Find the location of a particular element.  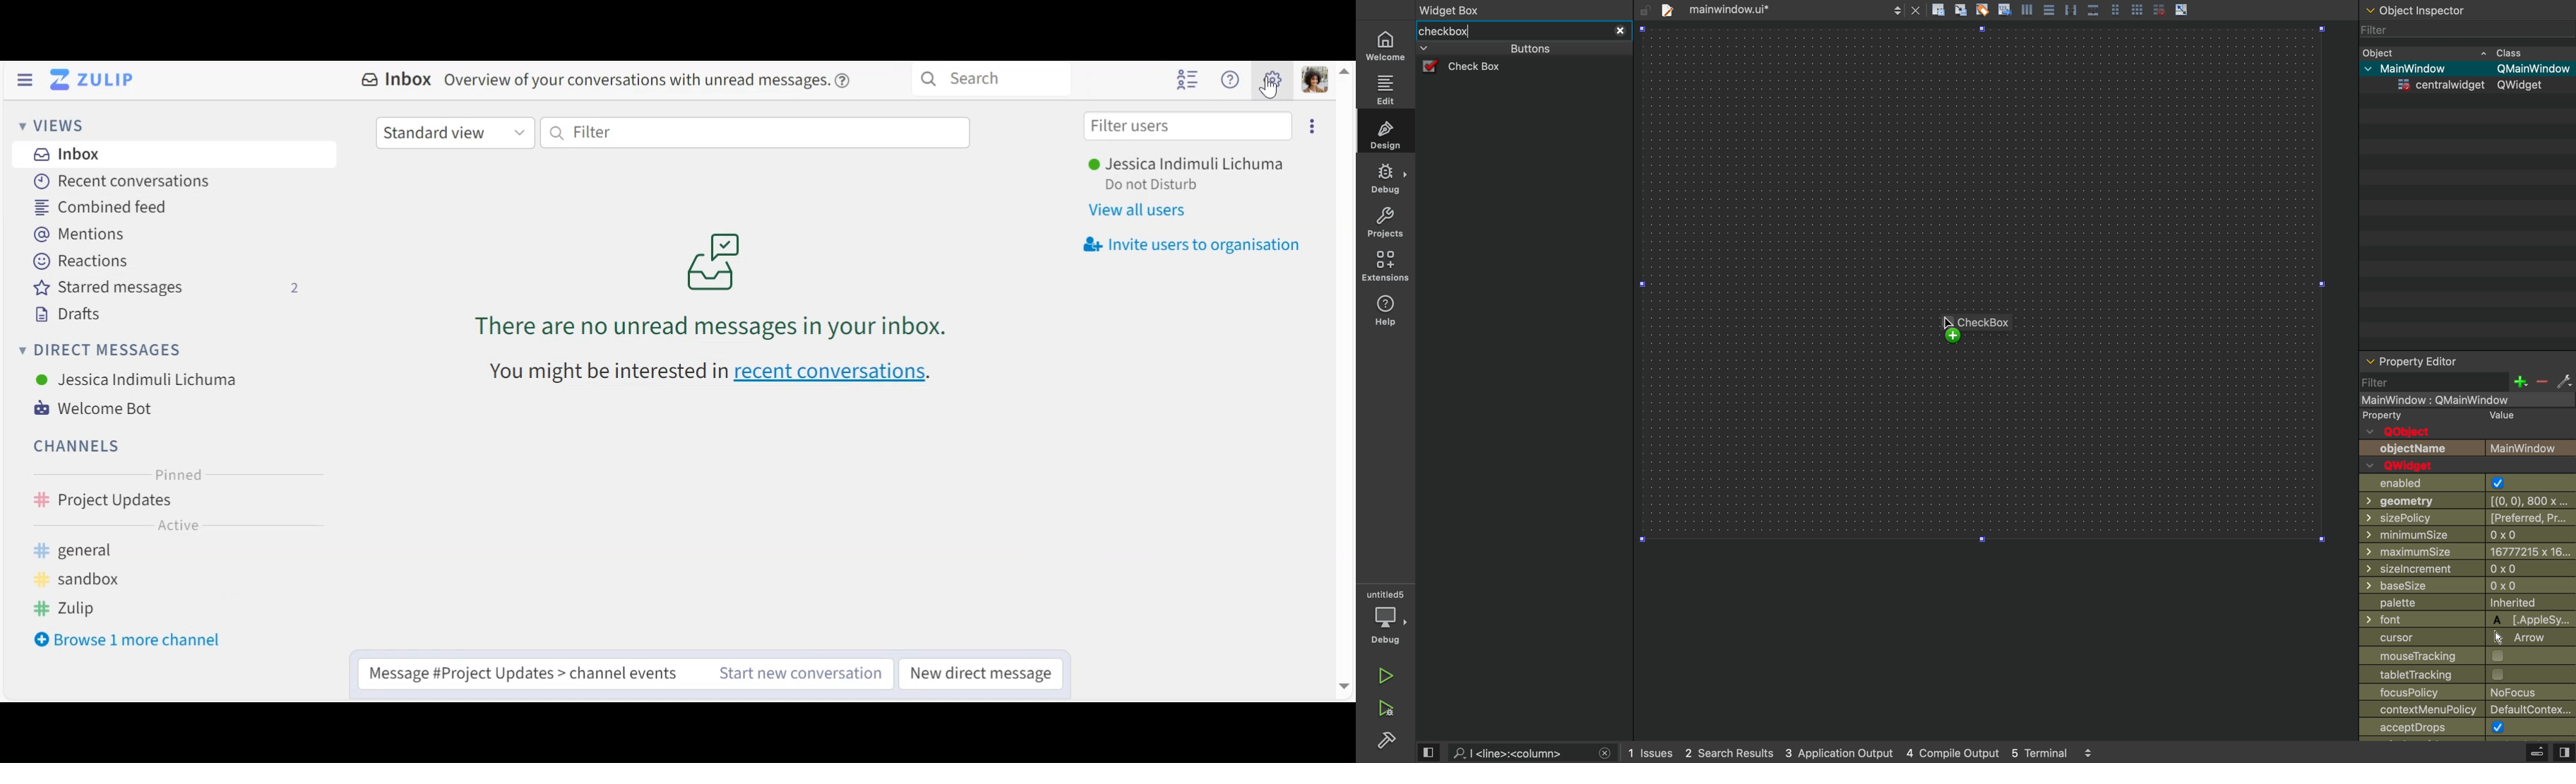

Welcome Bot is located at coordinates (93, 407).